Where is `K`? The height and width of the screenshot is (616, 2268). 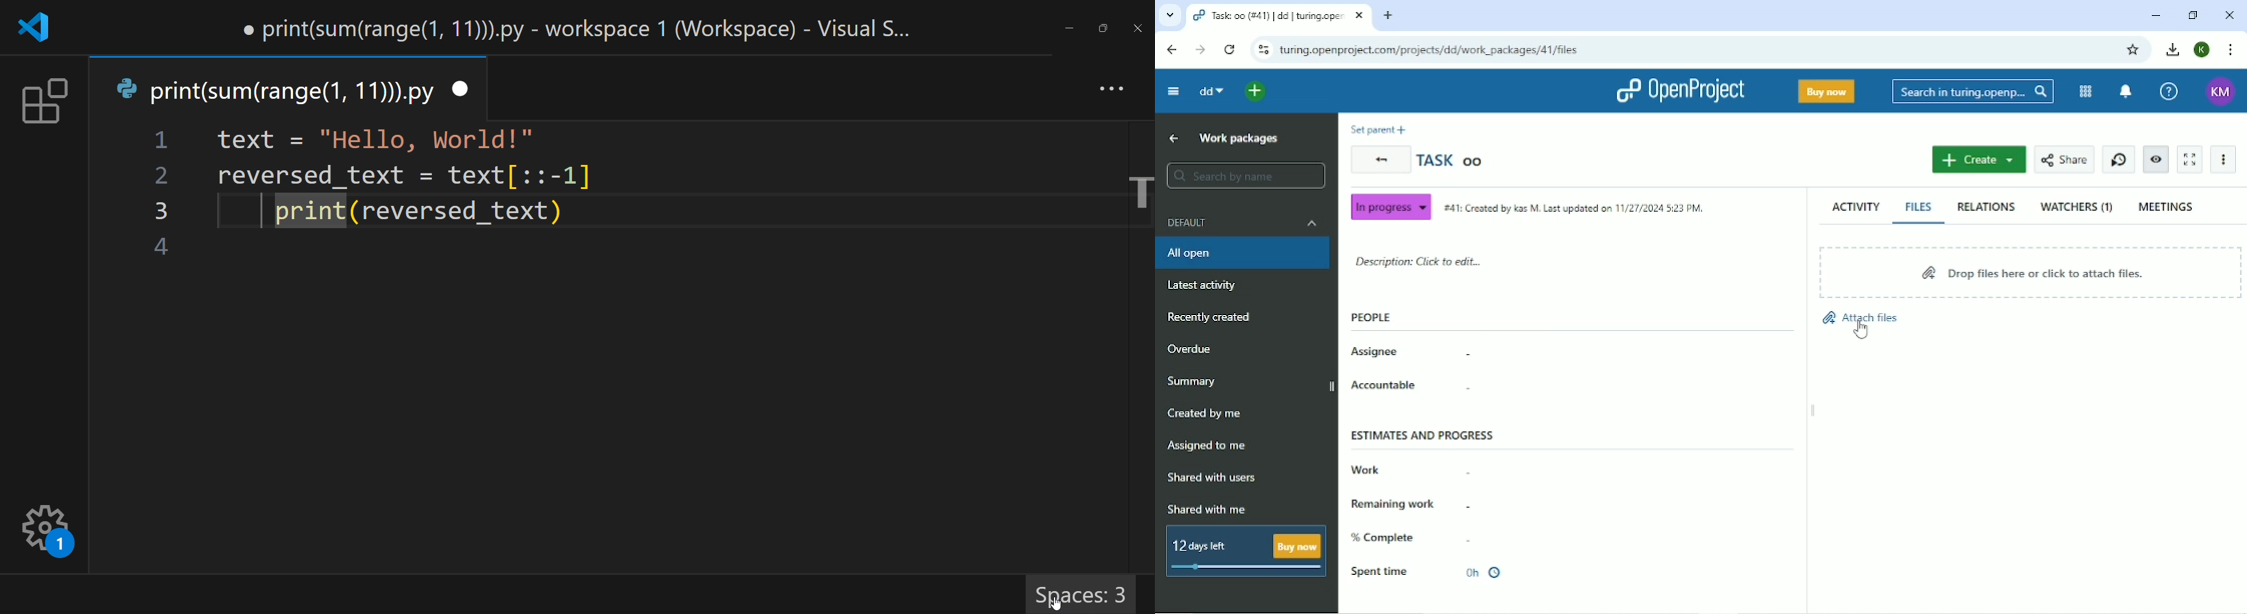
K is located at coordinates (2201, 50).